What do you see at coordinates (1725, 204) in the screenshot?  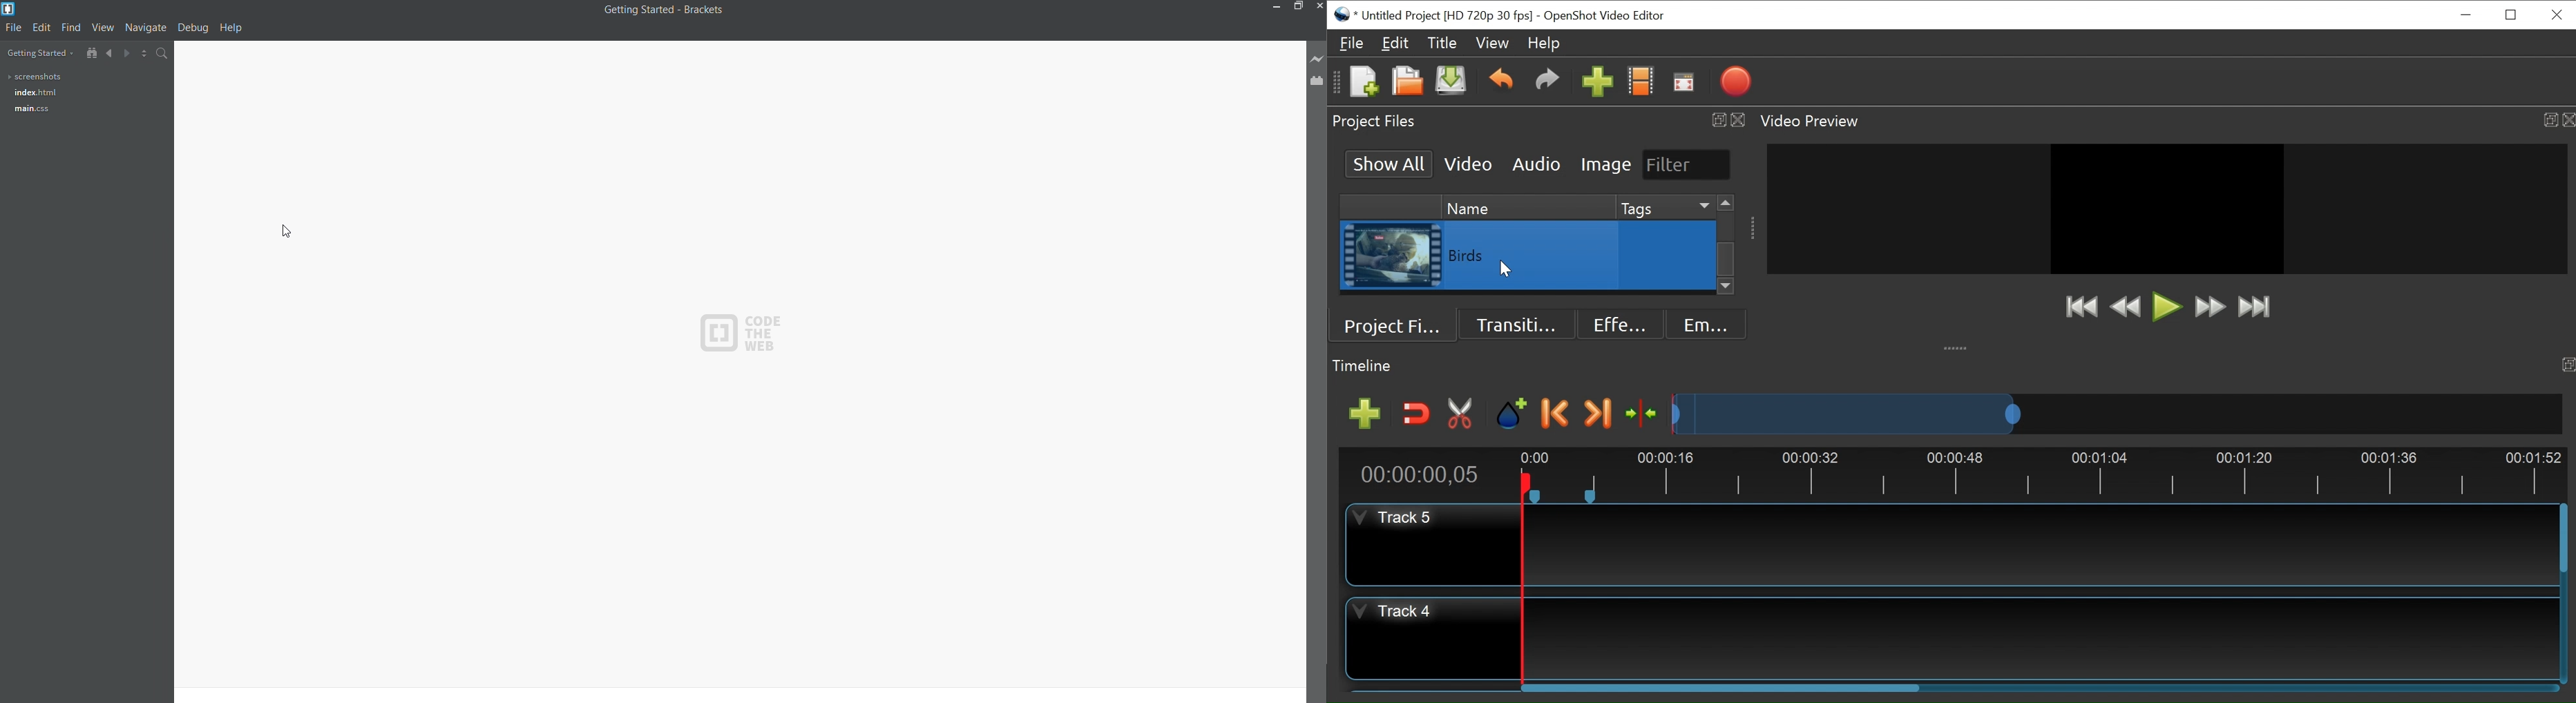 I see `Scroll up` at bounding box center [1725, 204].